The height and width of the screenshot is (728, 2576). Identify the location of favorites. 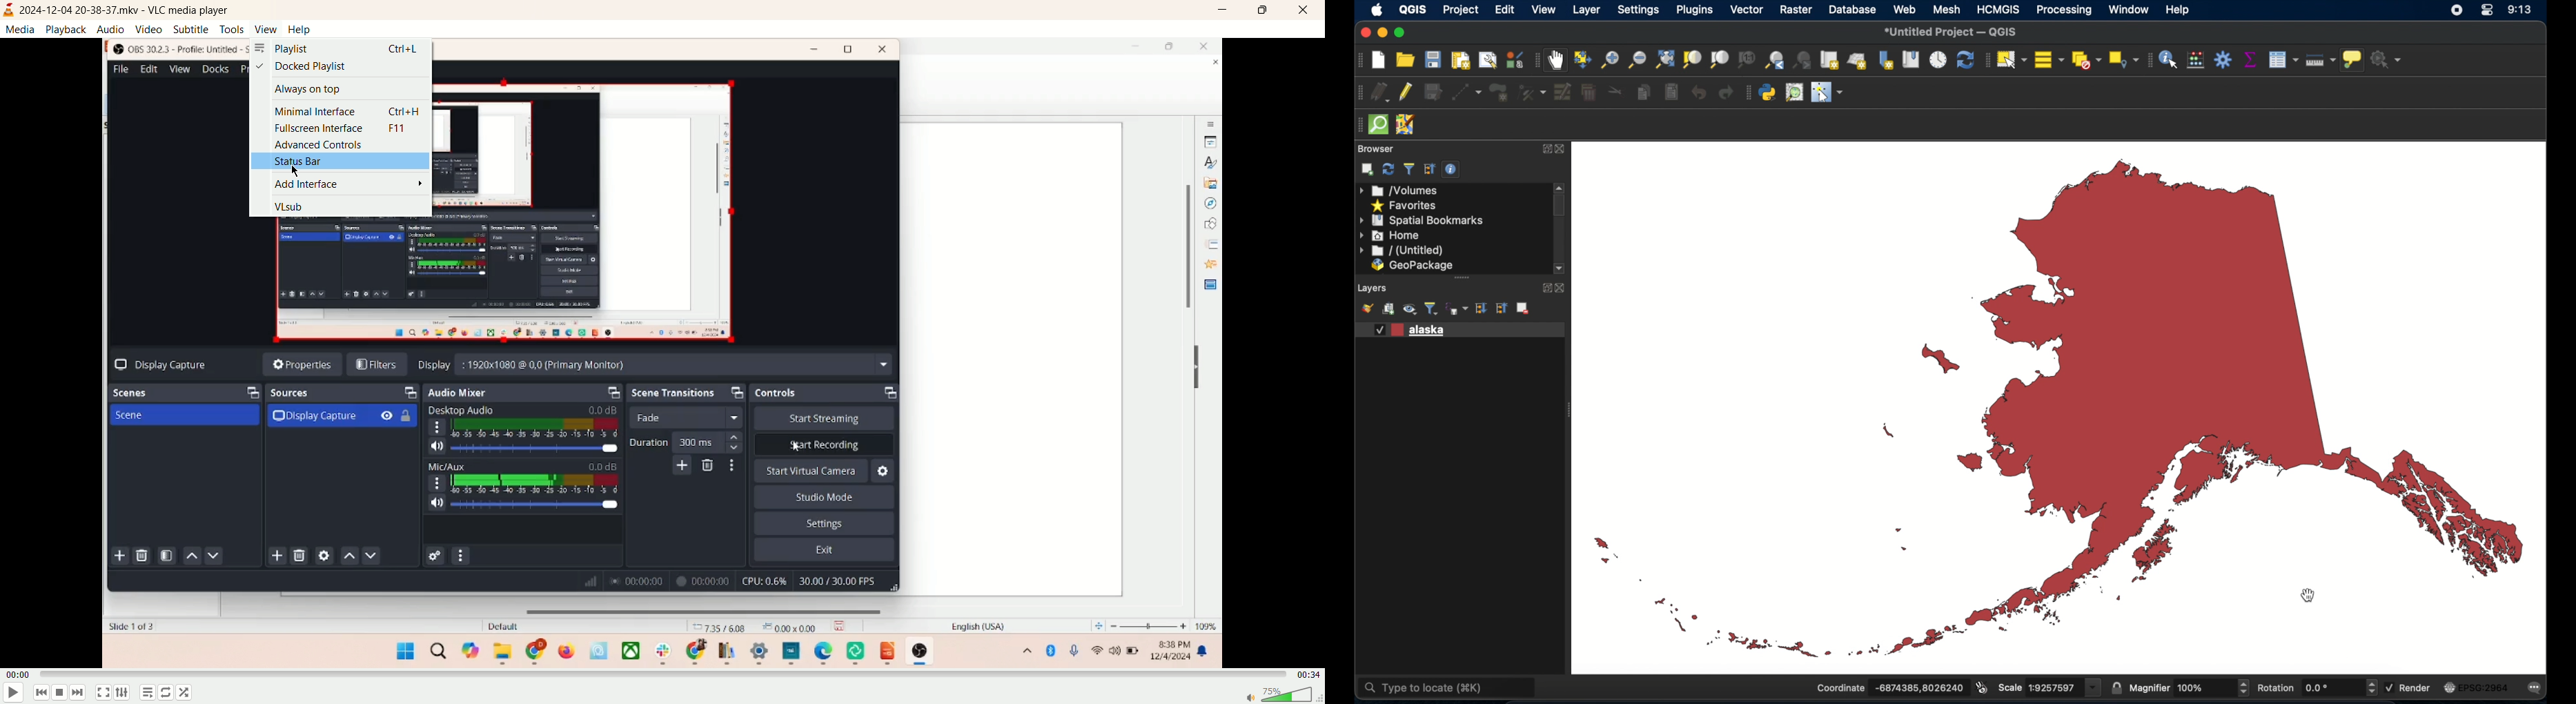
(1405, 205).